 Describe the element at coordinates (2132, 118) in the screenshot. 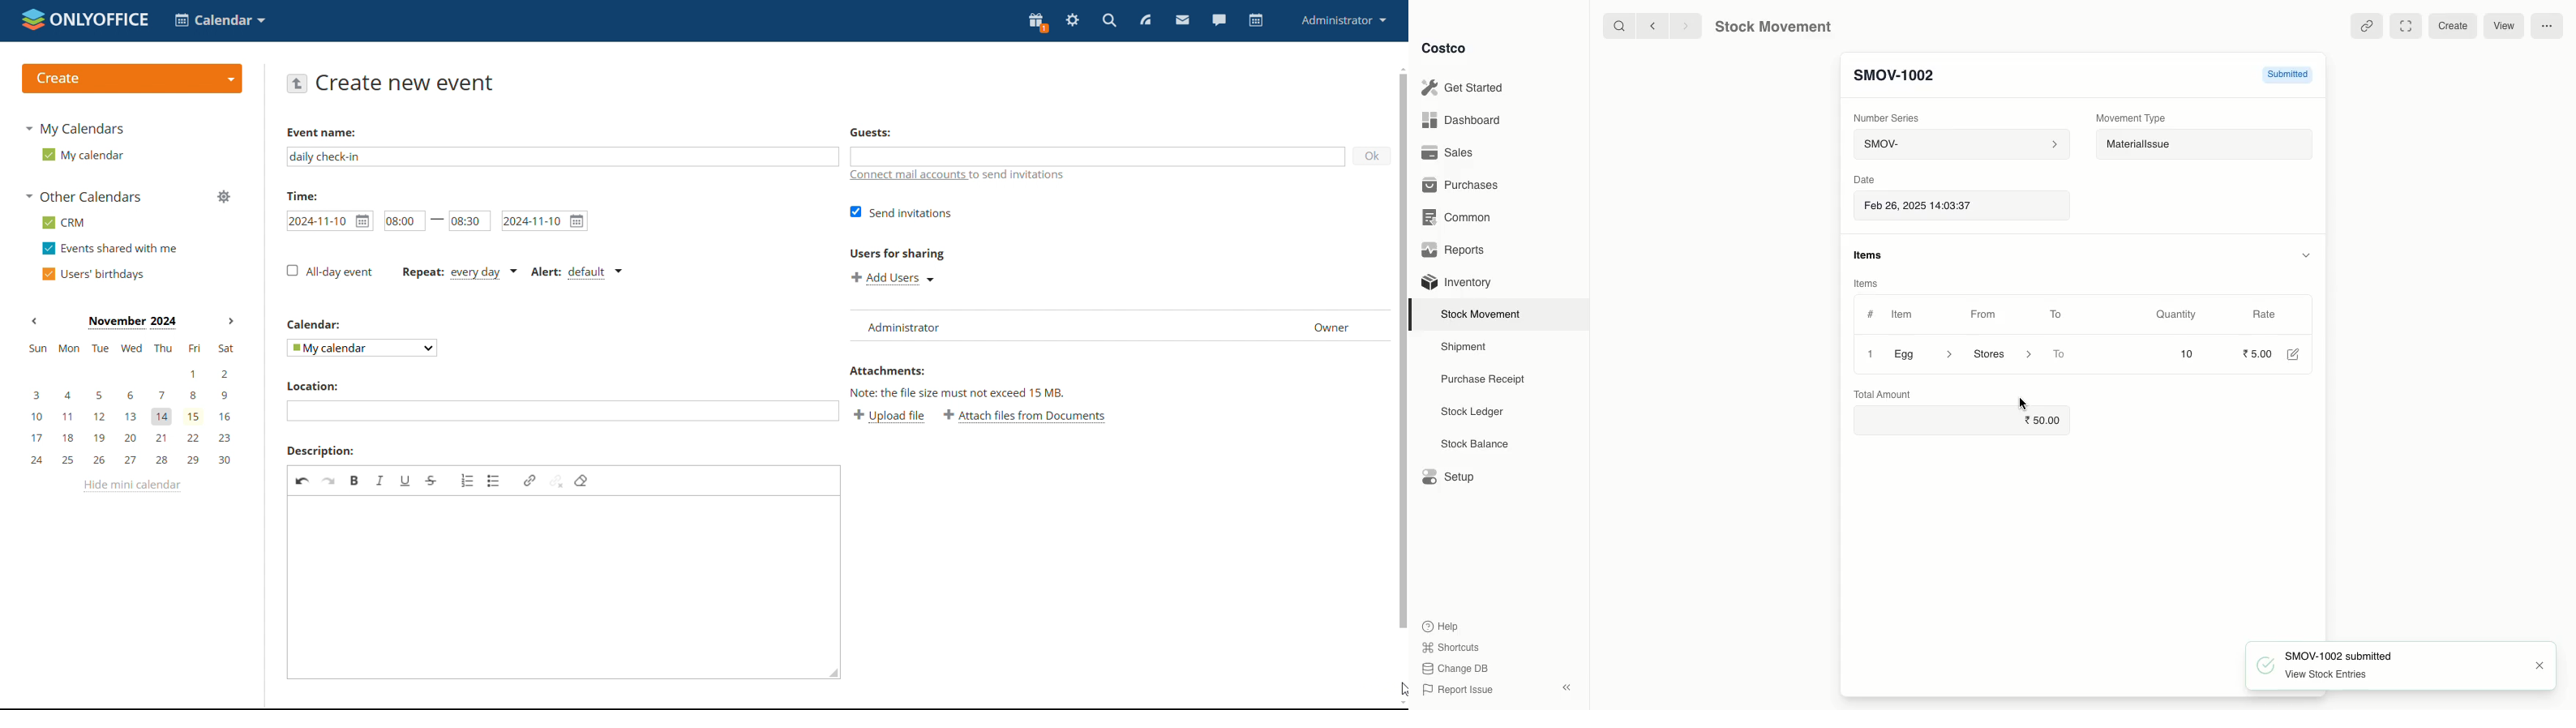

I see `Movement Type` at that location.